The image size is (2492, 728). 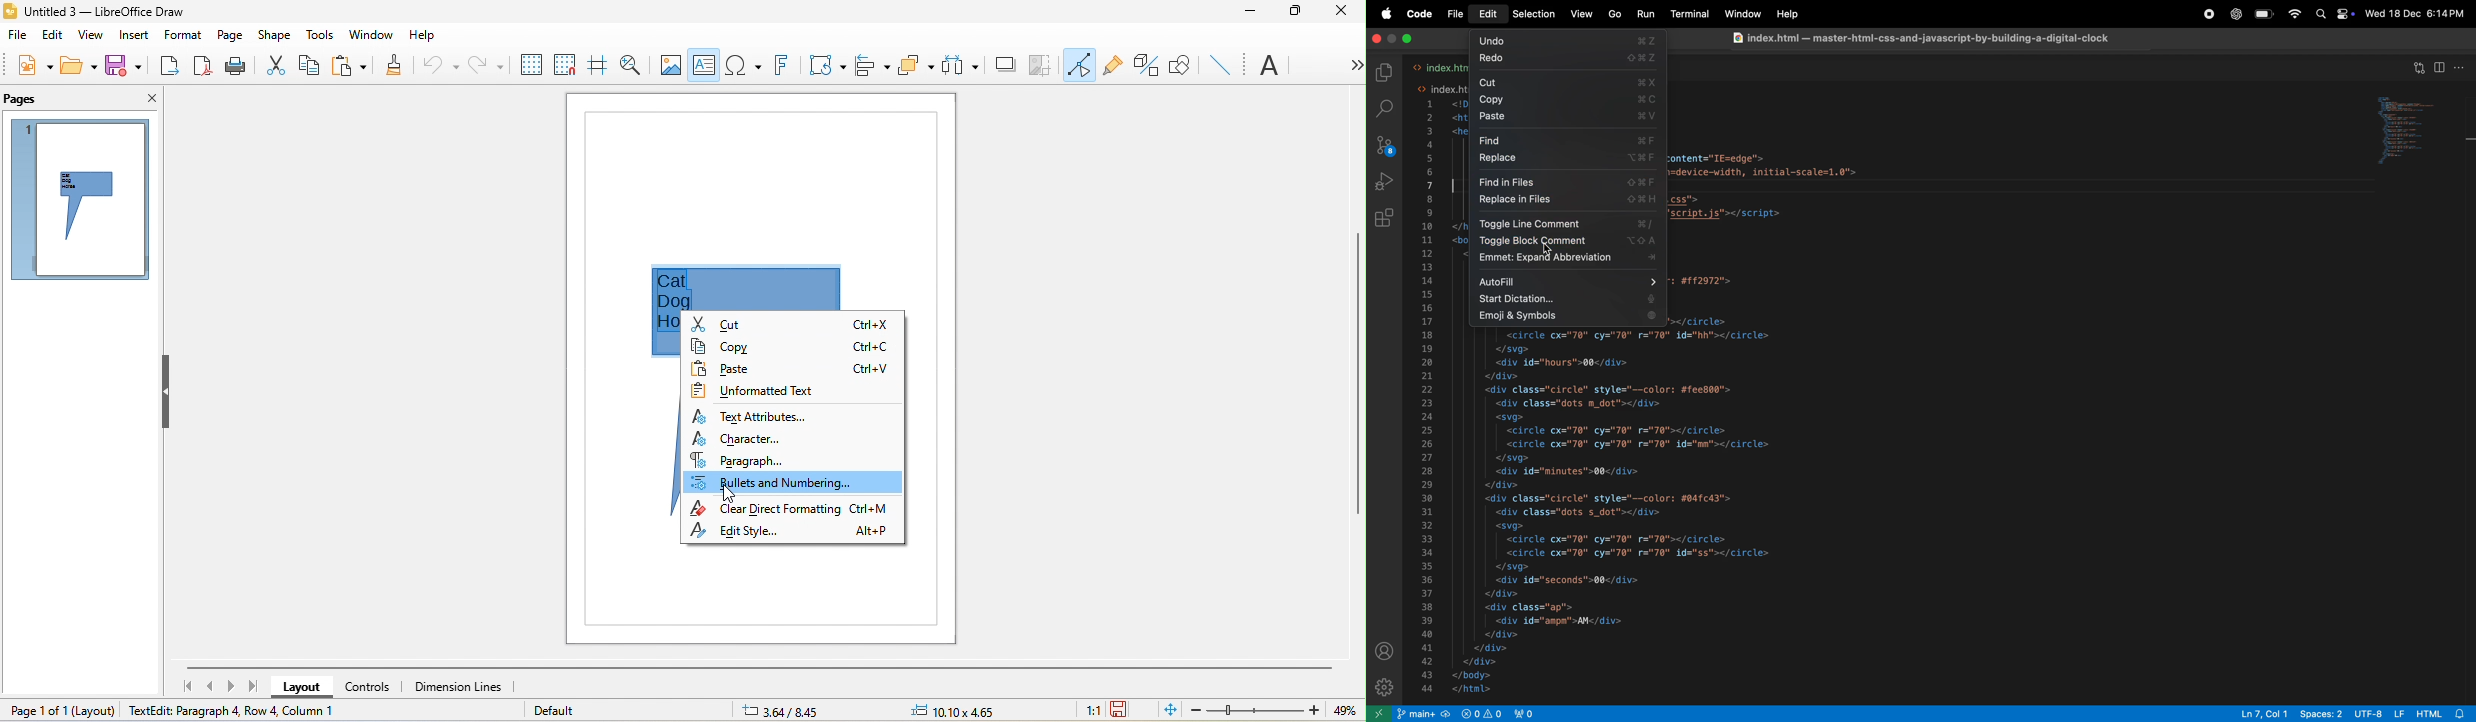 What do you see at coordinates (527, 64) in the screenshot?
I see `display to grids` at bounding box center [527, 64].